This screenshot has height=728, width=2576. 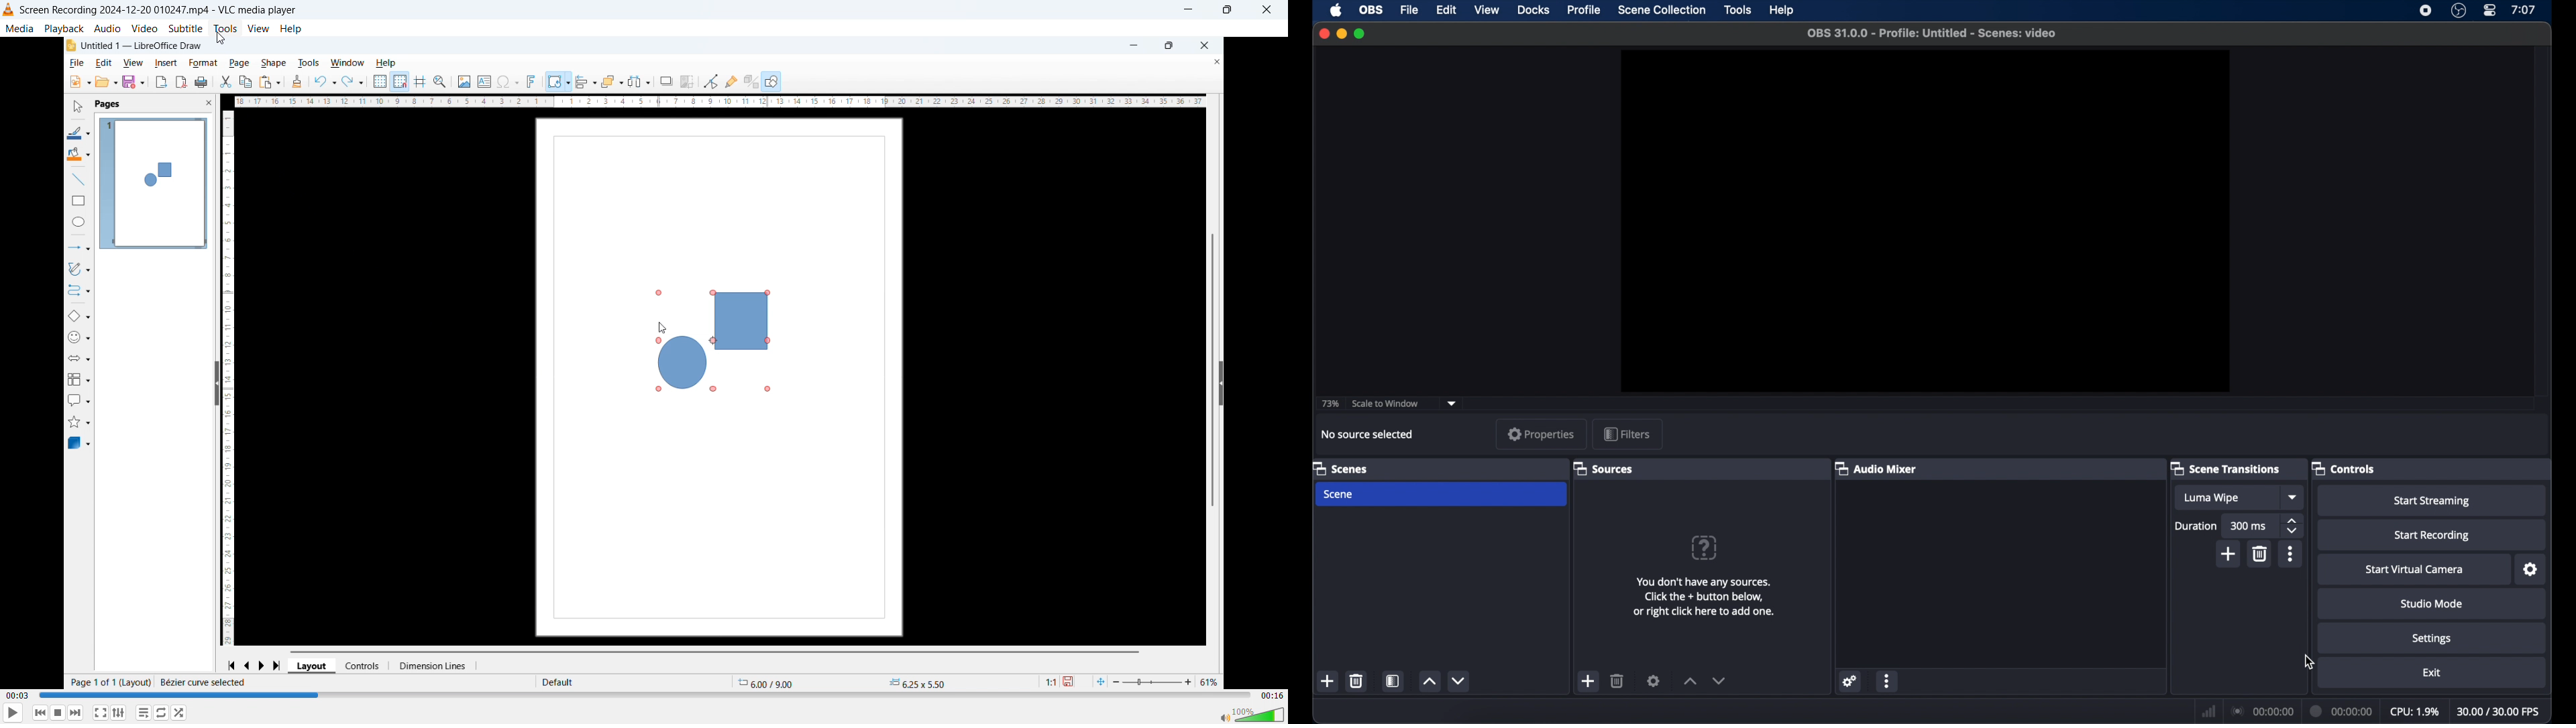 What do you see at coordinates (144, 28) in the screenshot?
I see `video` at bounding box center [144, 28].